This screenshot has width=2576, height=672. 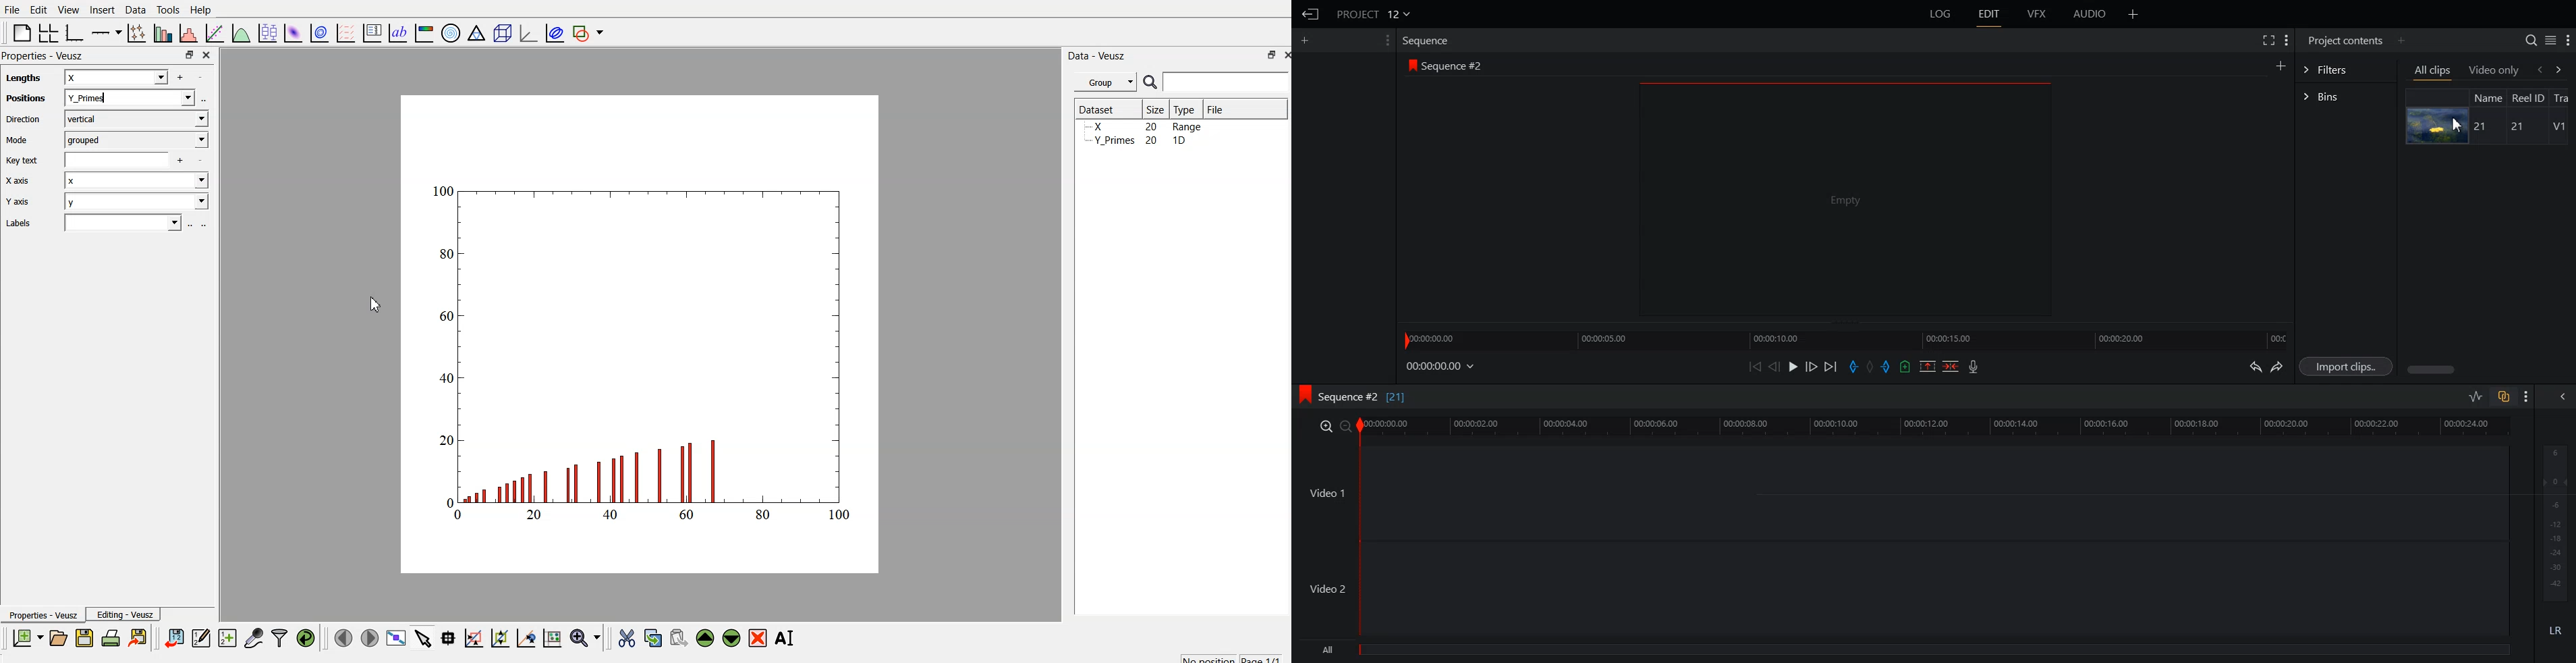 What do you see at coordinates (1214, 107) in the screenshot?
I see `File` at bounding box center [1214, 107].